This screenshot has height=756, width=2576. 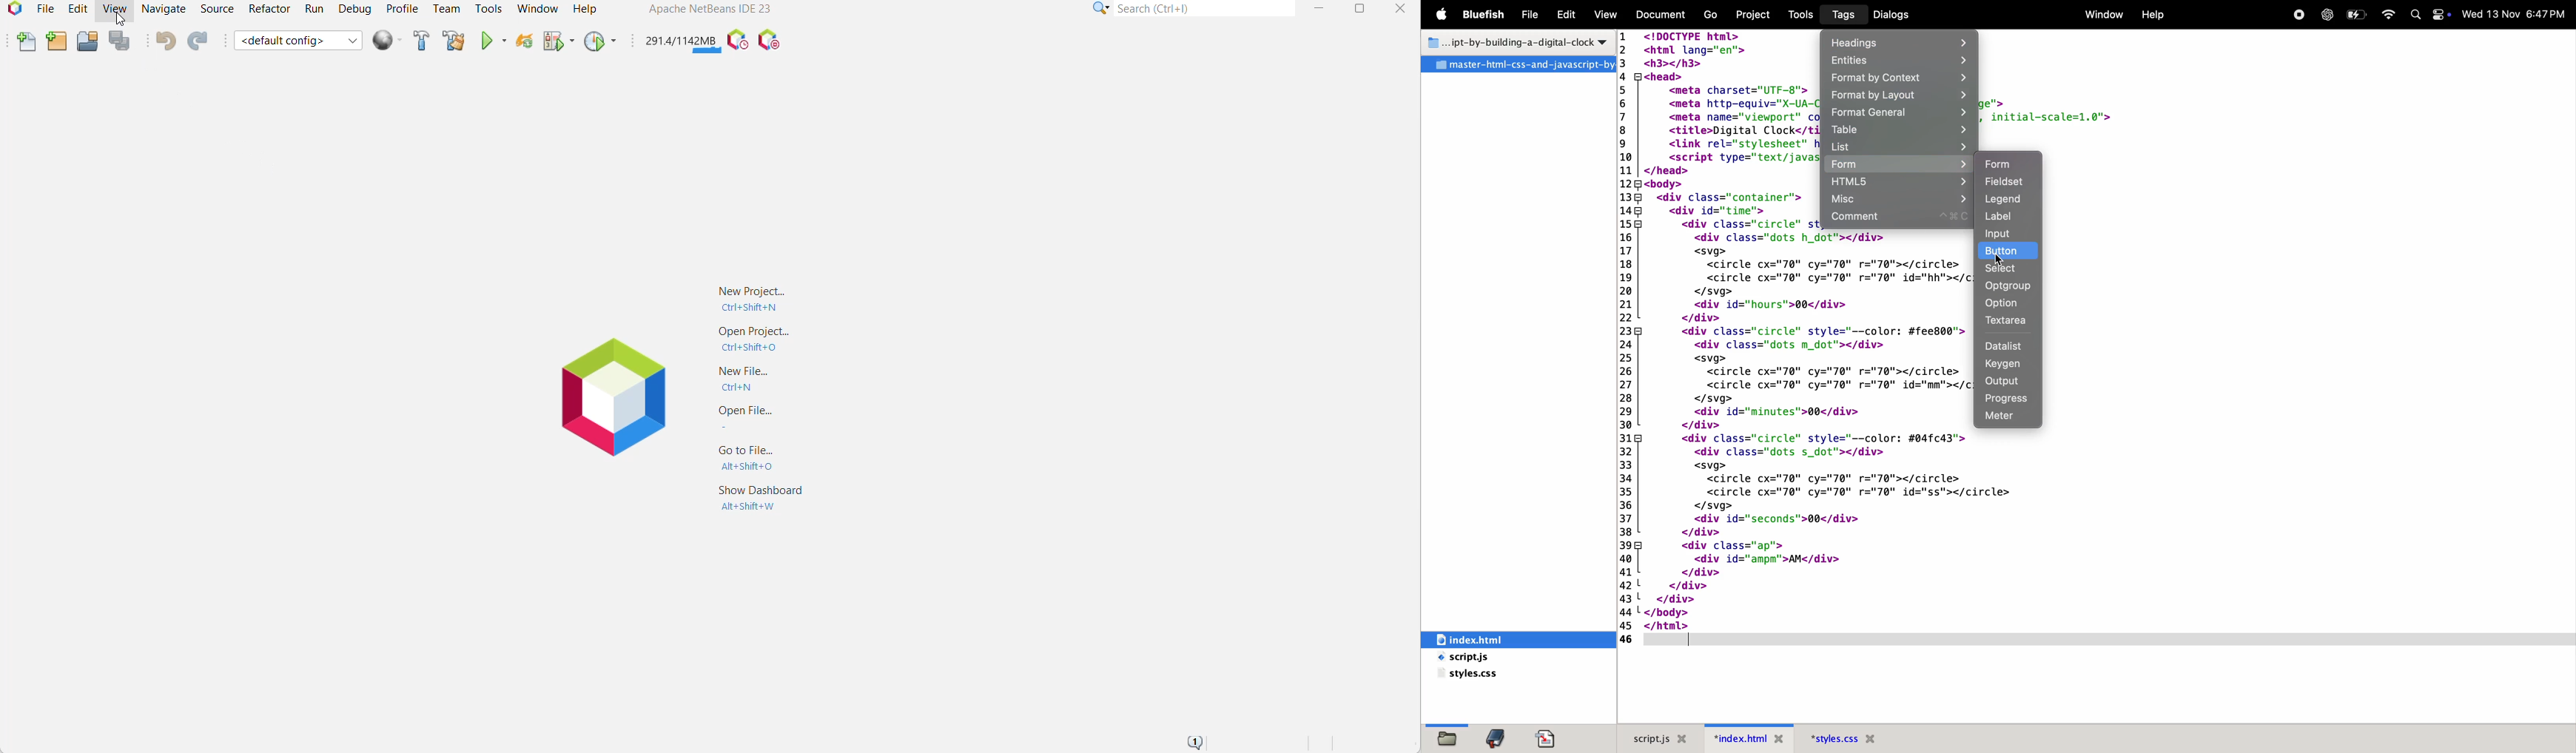 What do you see at coordinates (1897, 113) in the screenshot?
I see `format general` at bounding box center [1897, 113].